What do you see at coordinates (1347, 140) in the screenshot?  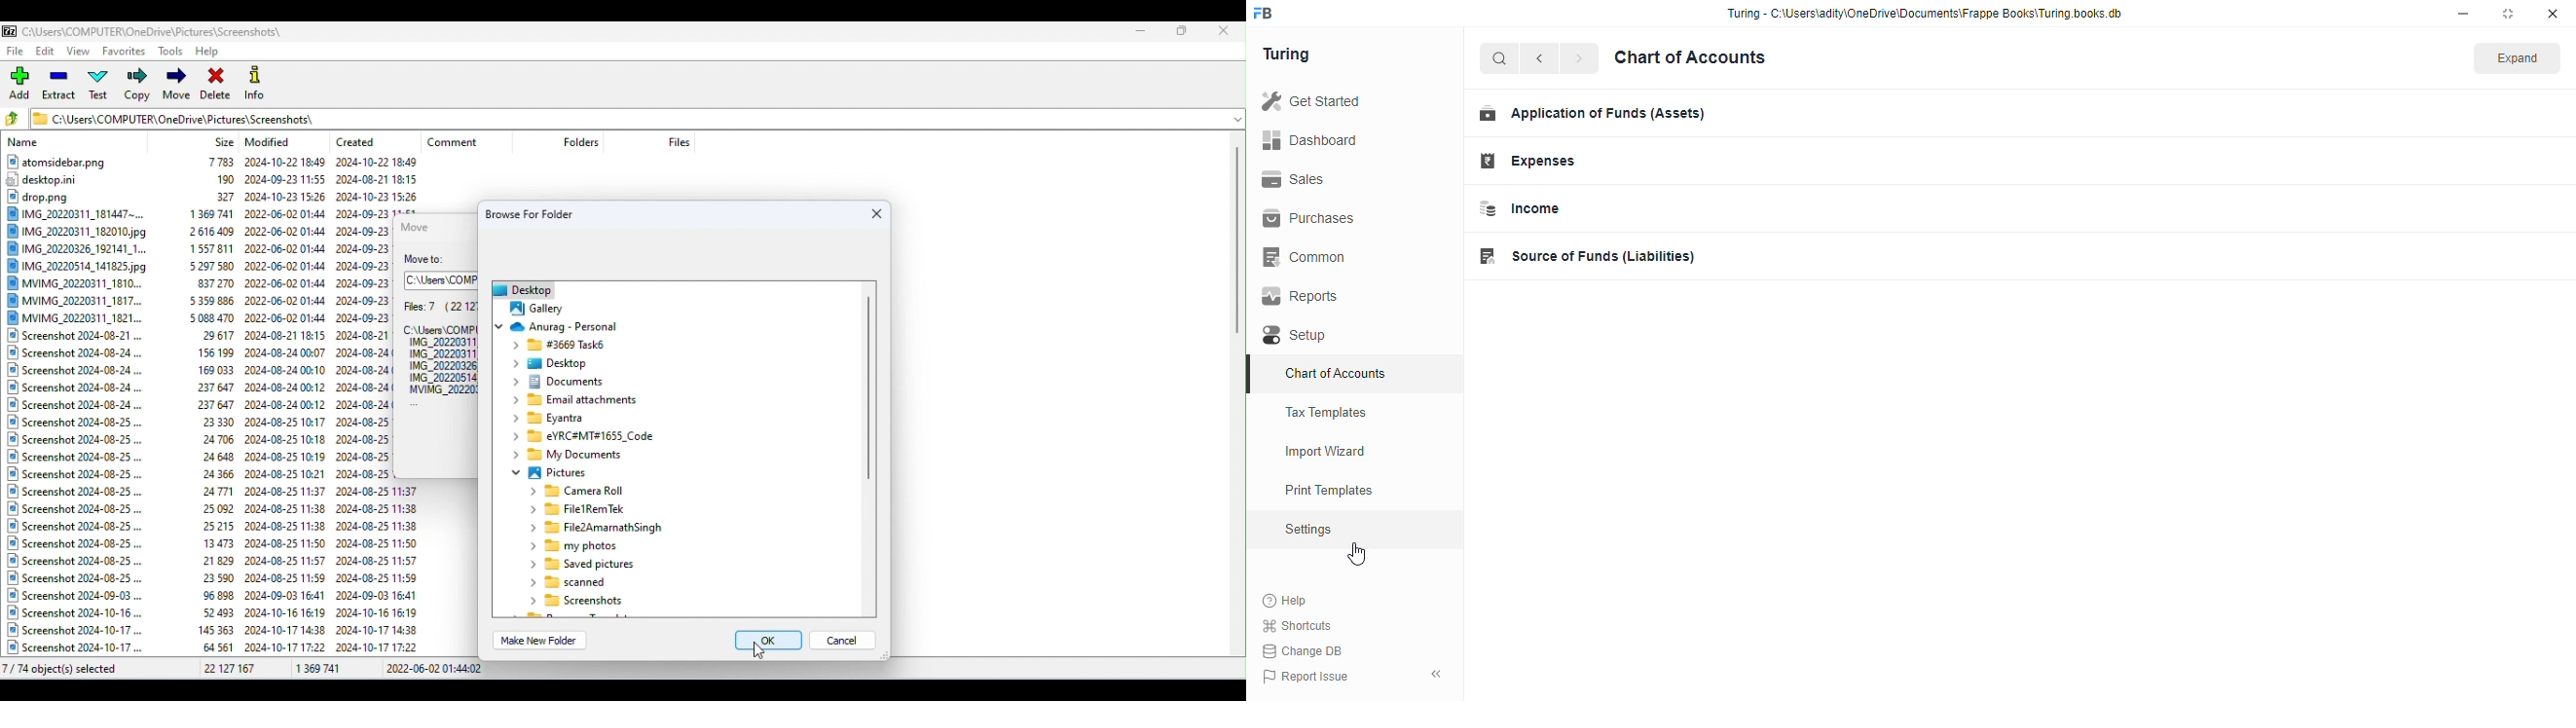 I see `Dashboard` at bounding box center [1347, 140].